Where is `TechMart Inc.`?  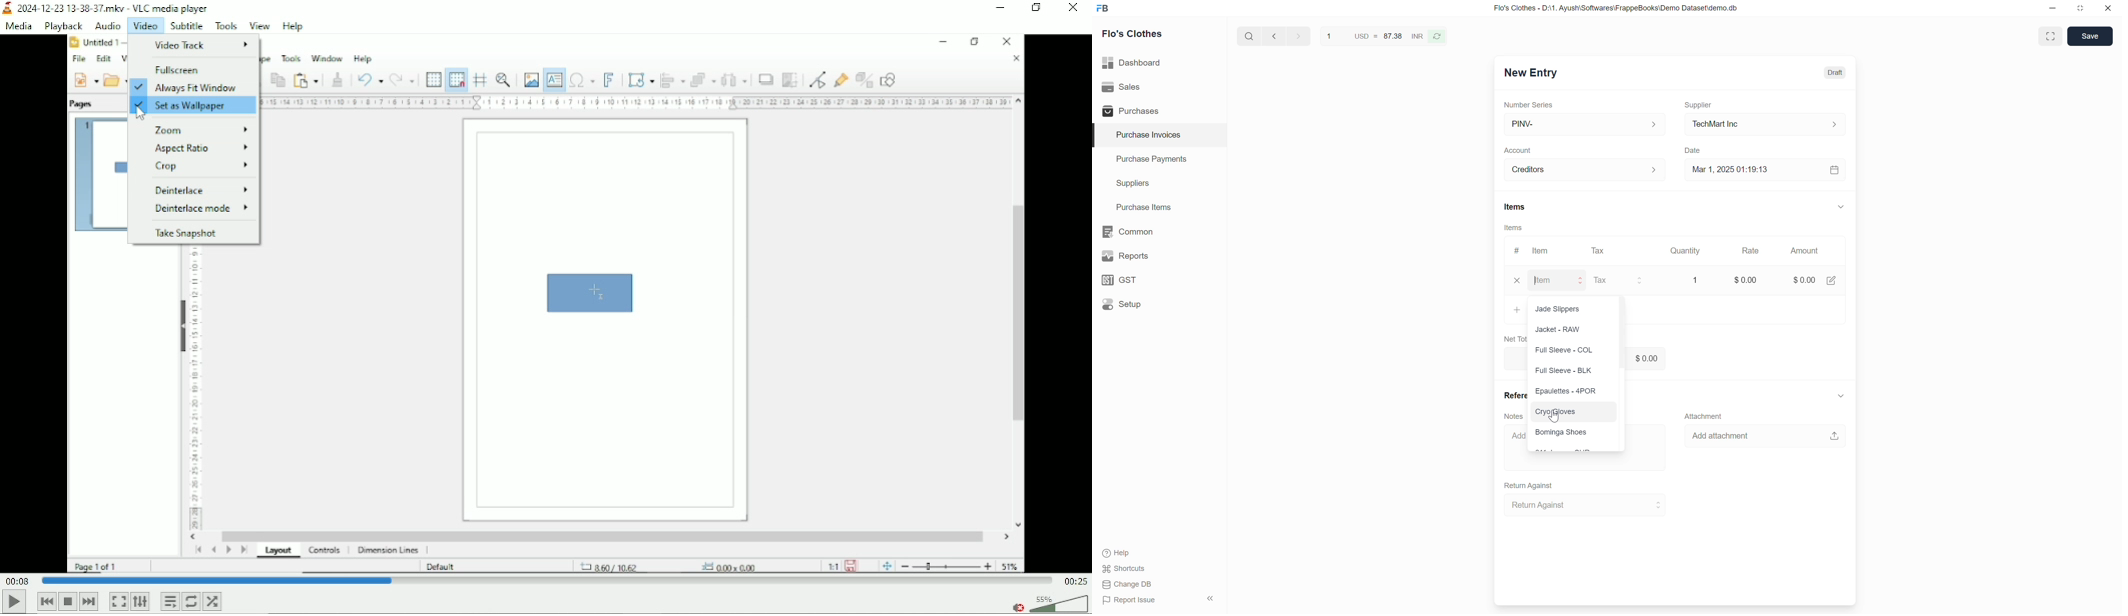
TechMart Inc. is located at coordinates (1765, 123).